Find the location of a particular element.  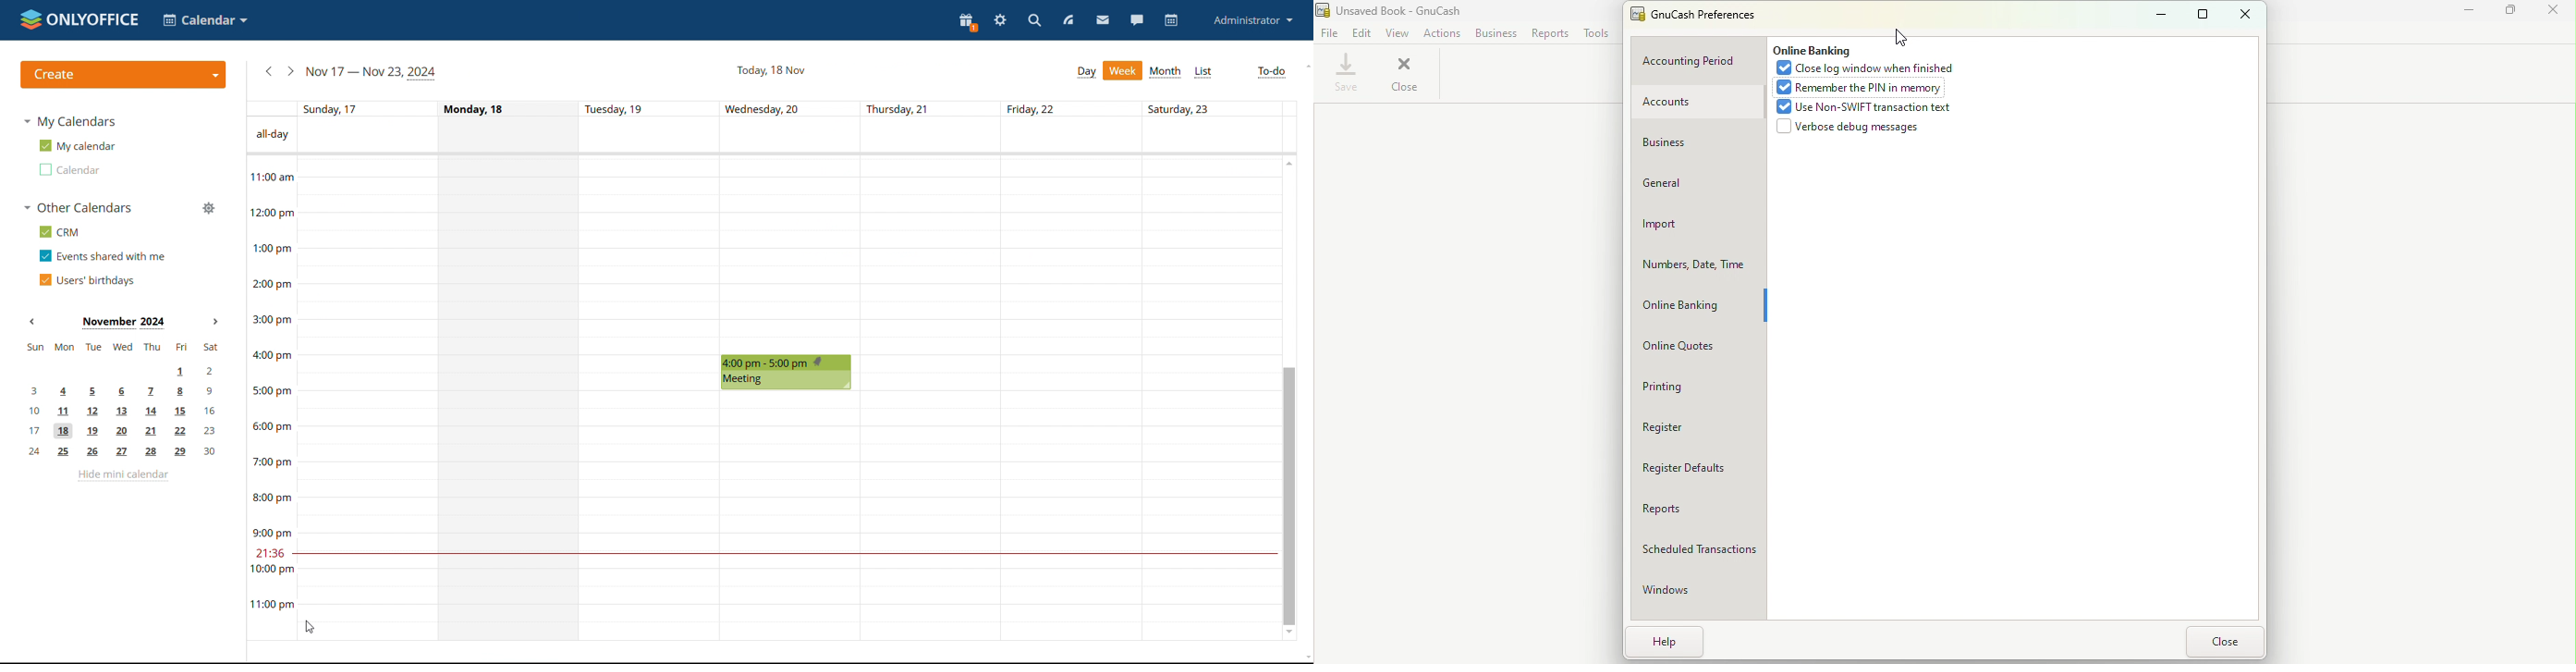

previous week is located at coordinates (270, 71).